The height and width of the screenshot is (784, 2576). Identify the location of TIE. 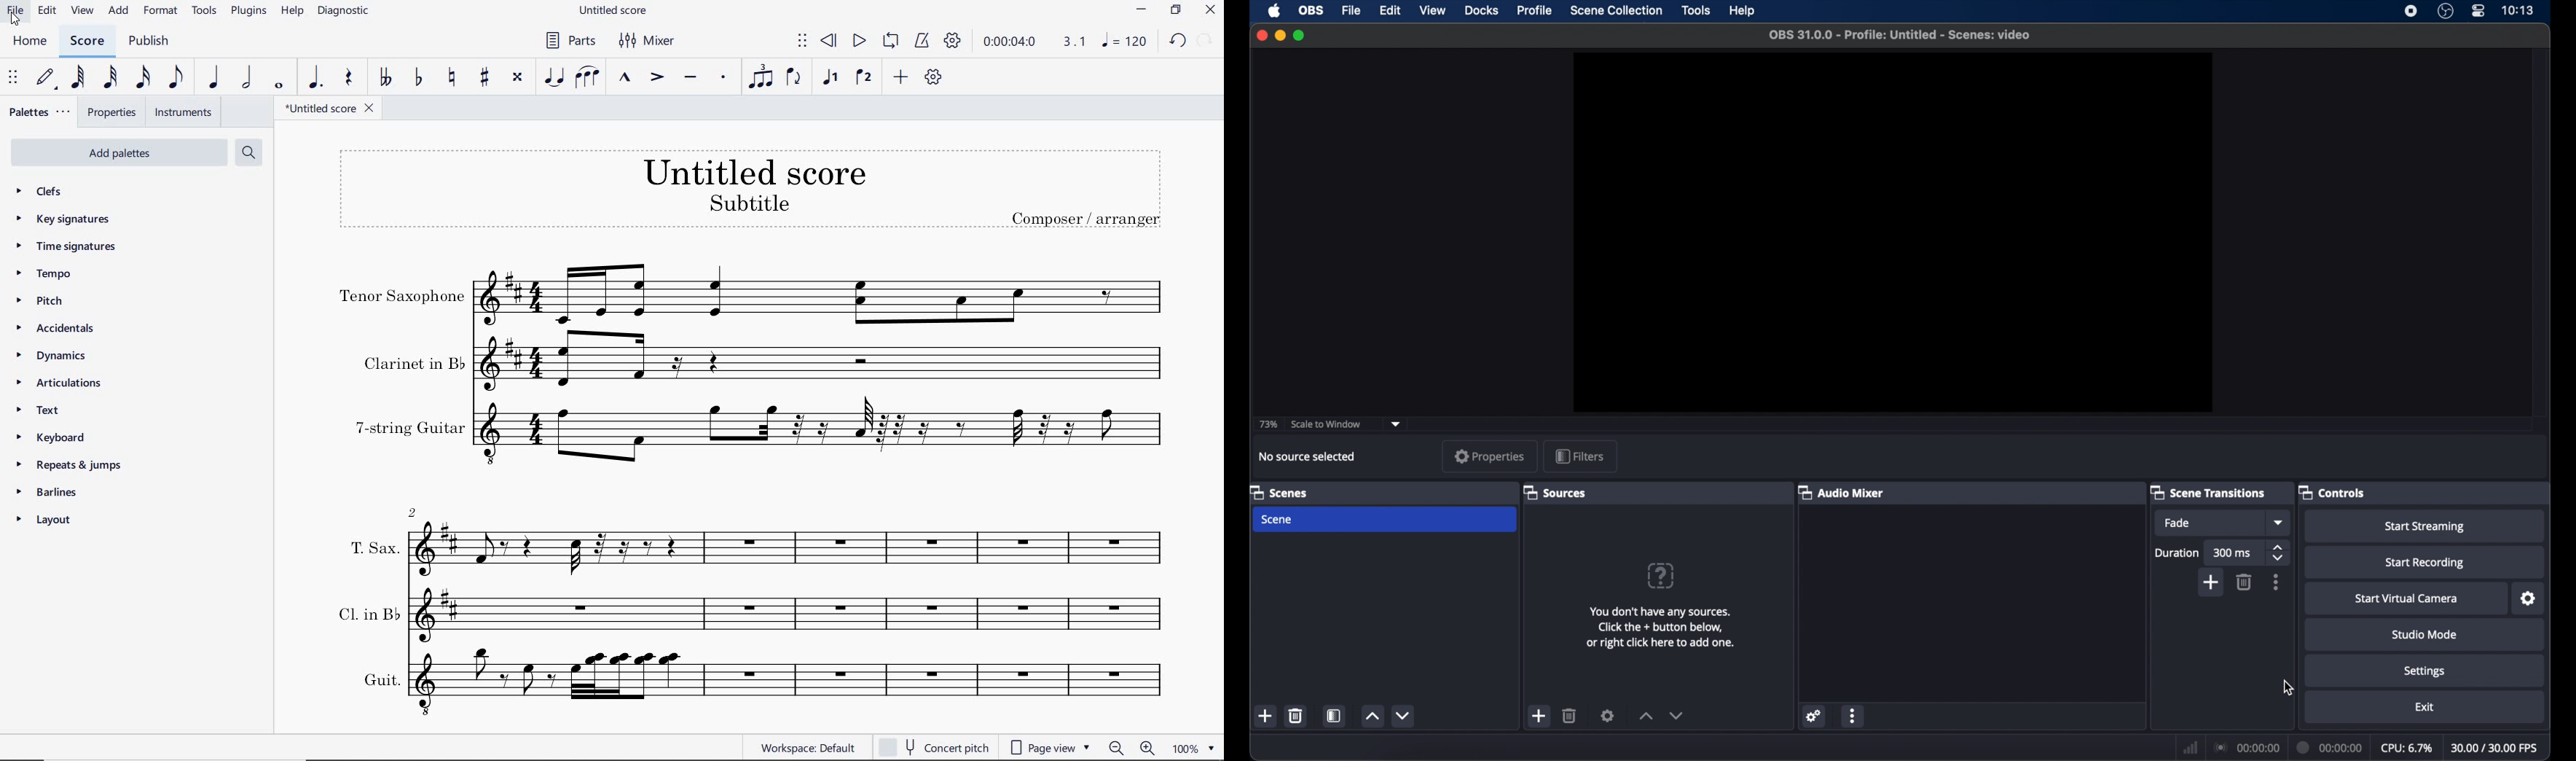
(551, 77).